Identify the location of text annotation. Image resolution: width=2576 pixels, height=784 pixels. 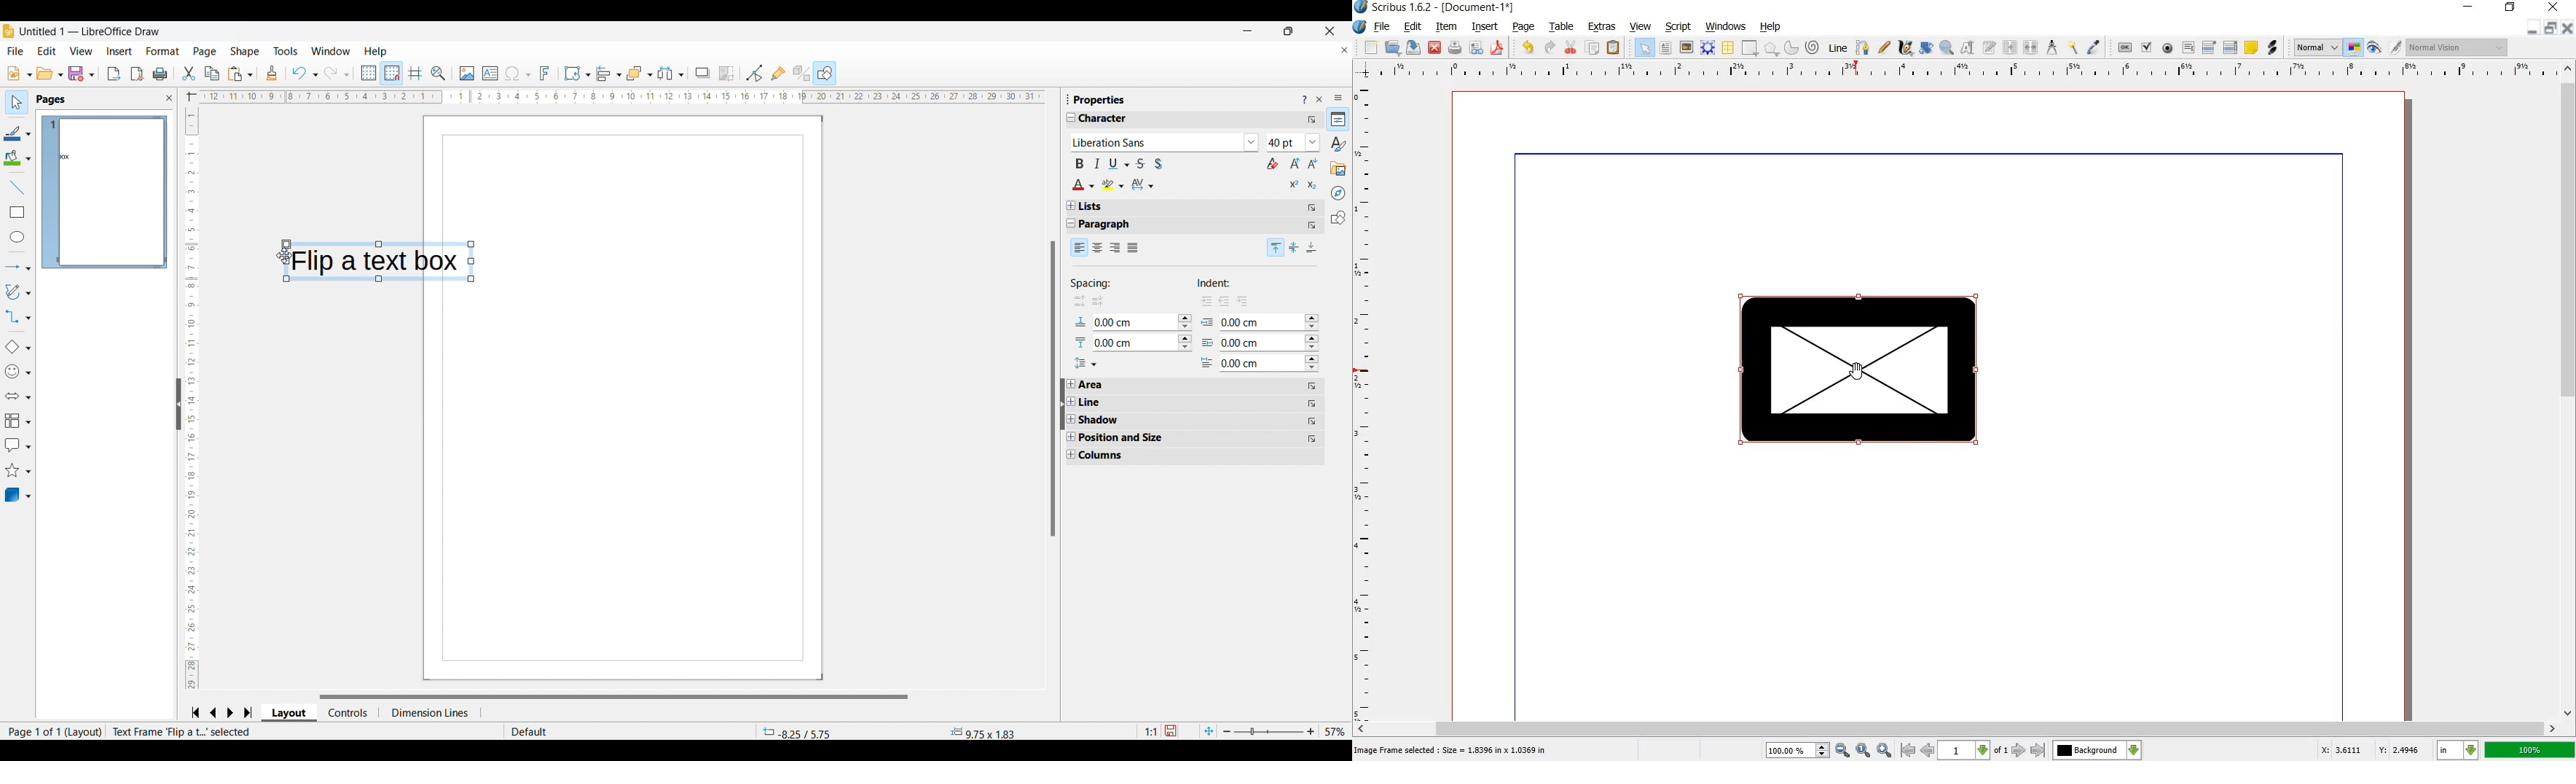
(2252, 48).